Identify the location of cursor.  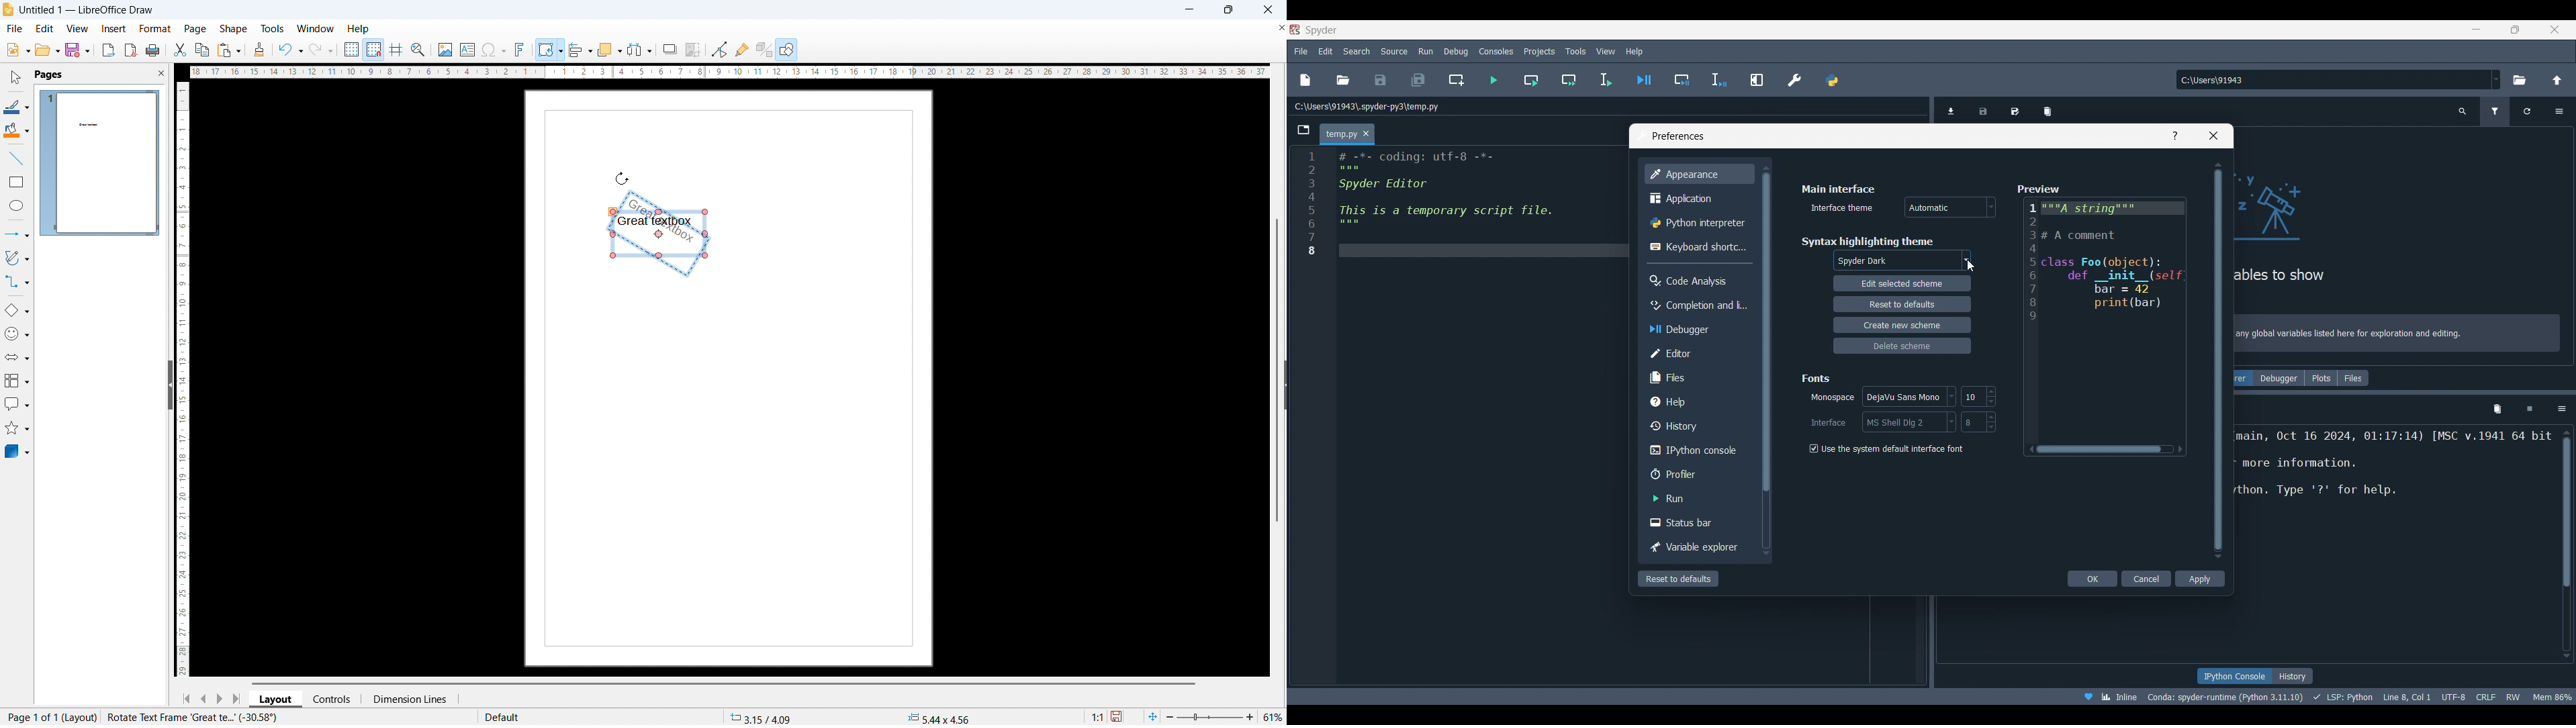
(1970, 265).